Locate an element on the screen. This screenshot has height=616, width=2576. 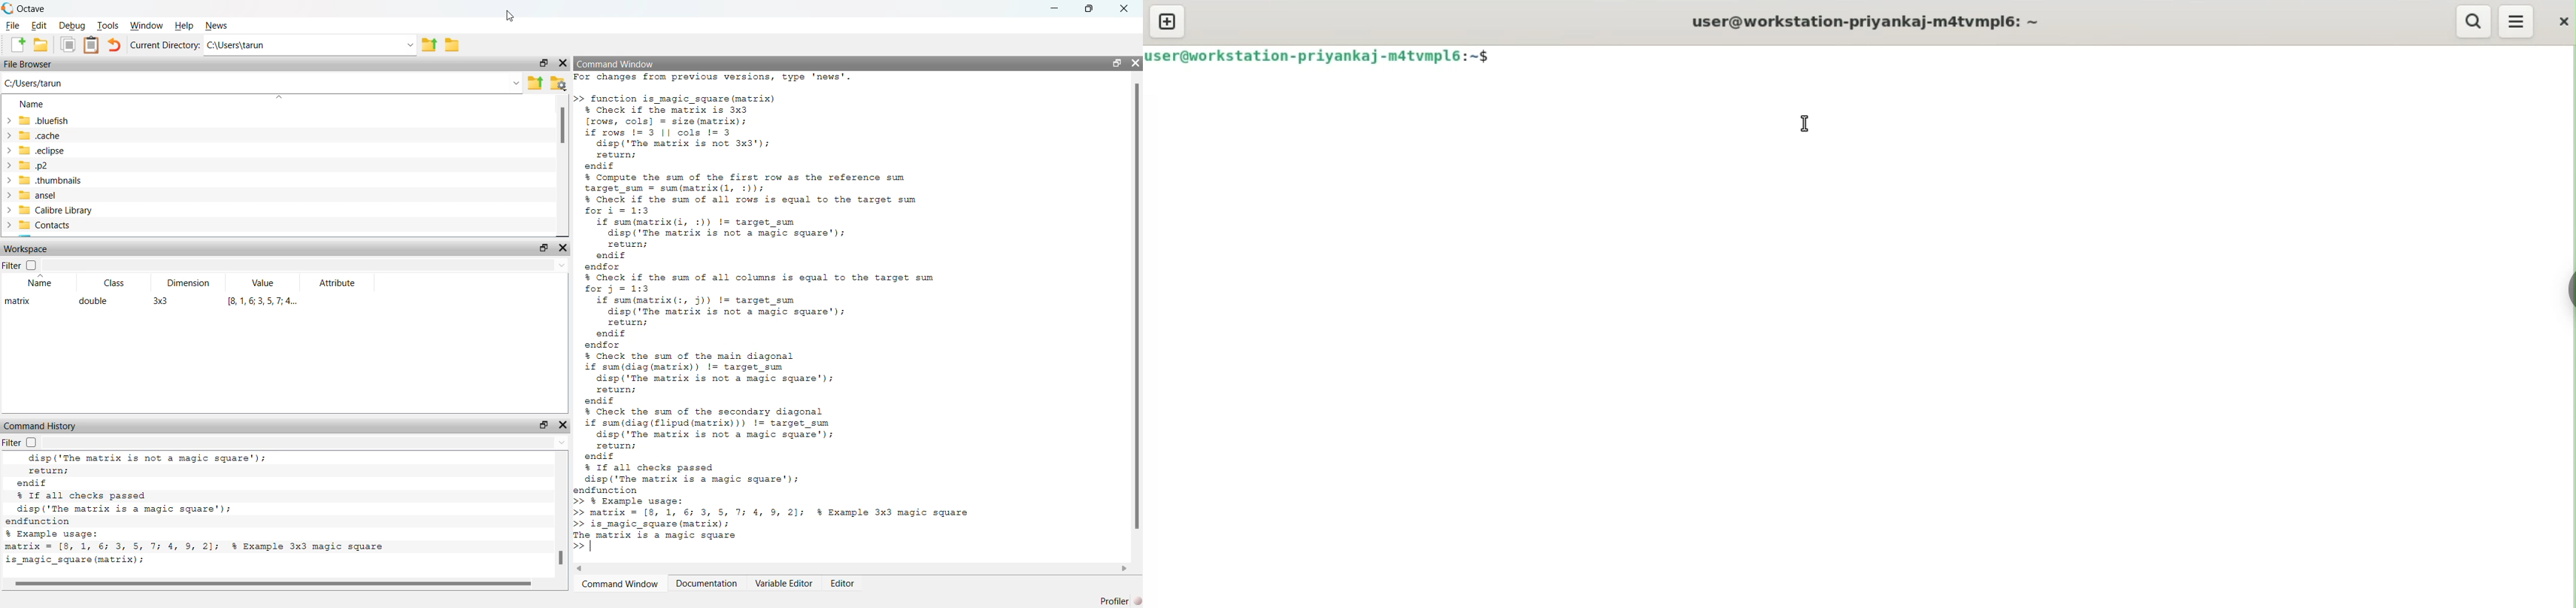
Previous folder is located at coordinates (429, 46).